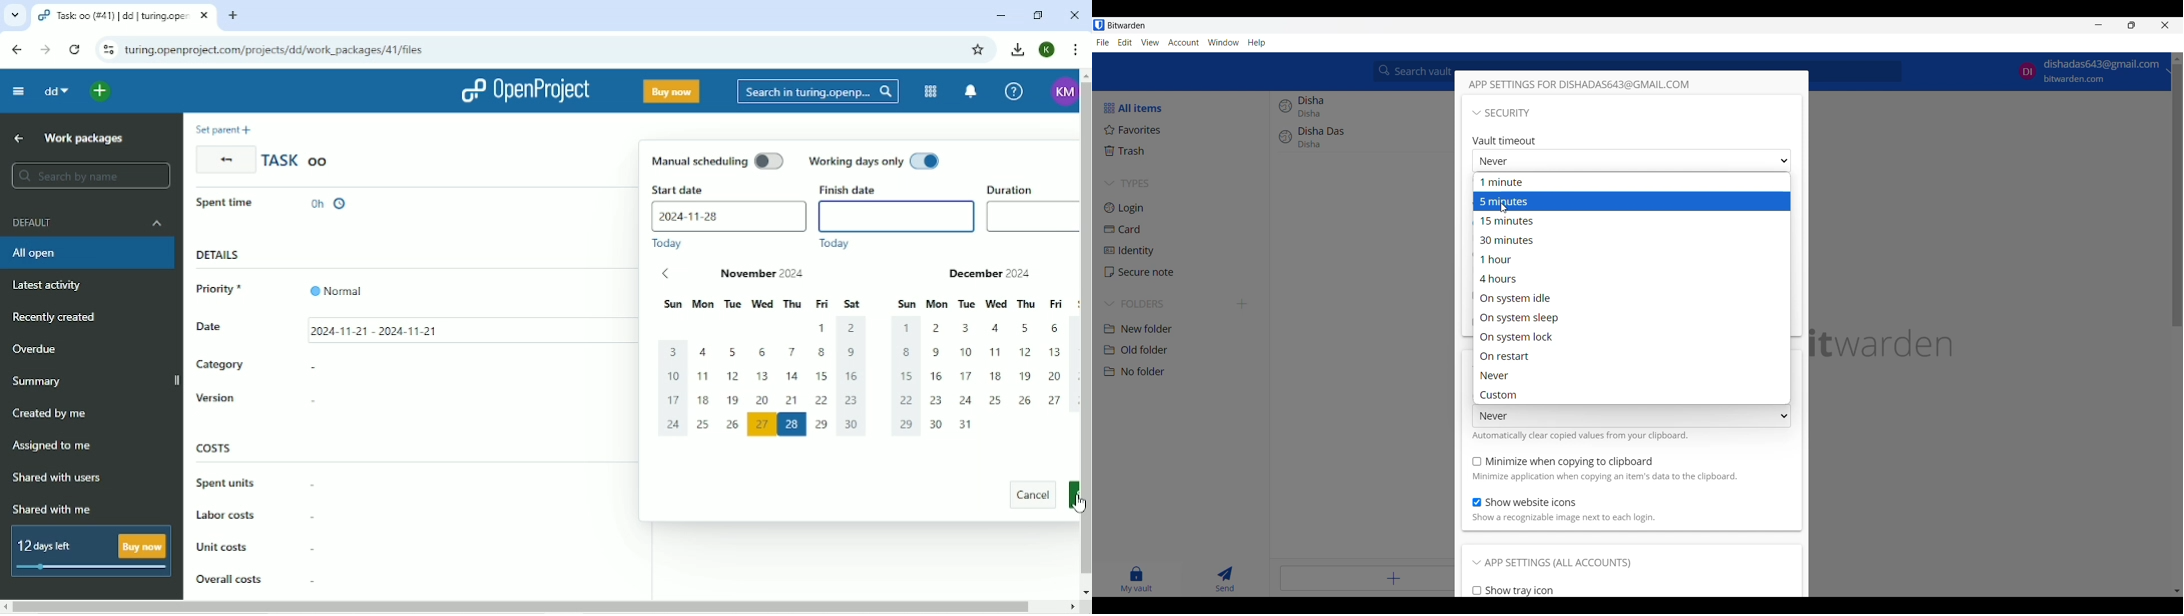 This screenshot has height=616, width=2184. Describe the element at coordinates (1182, 130) in the screenshot. I see `Favorites` at that location.